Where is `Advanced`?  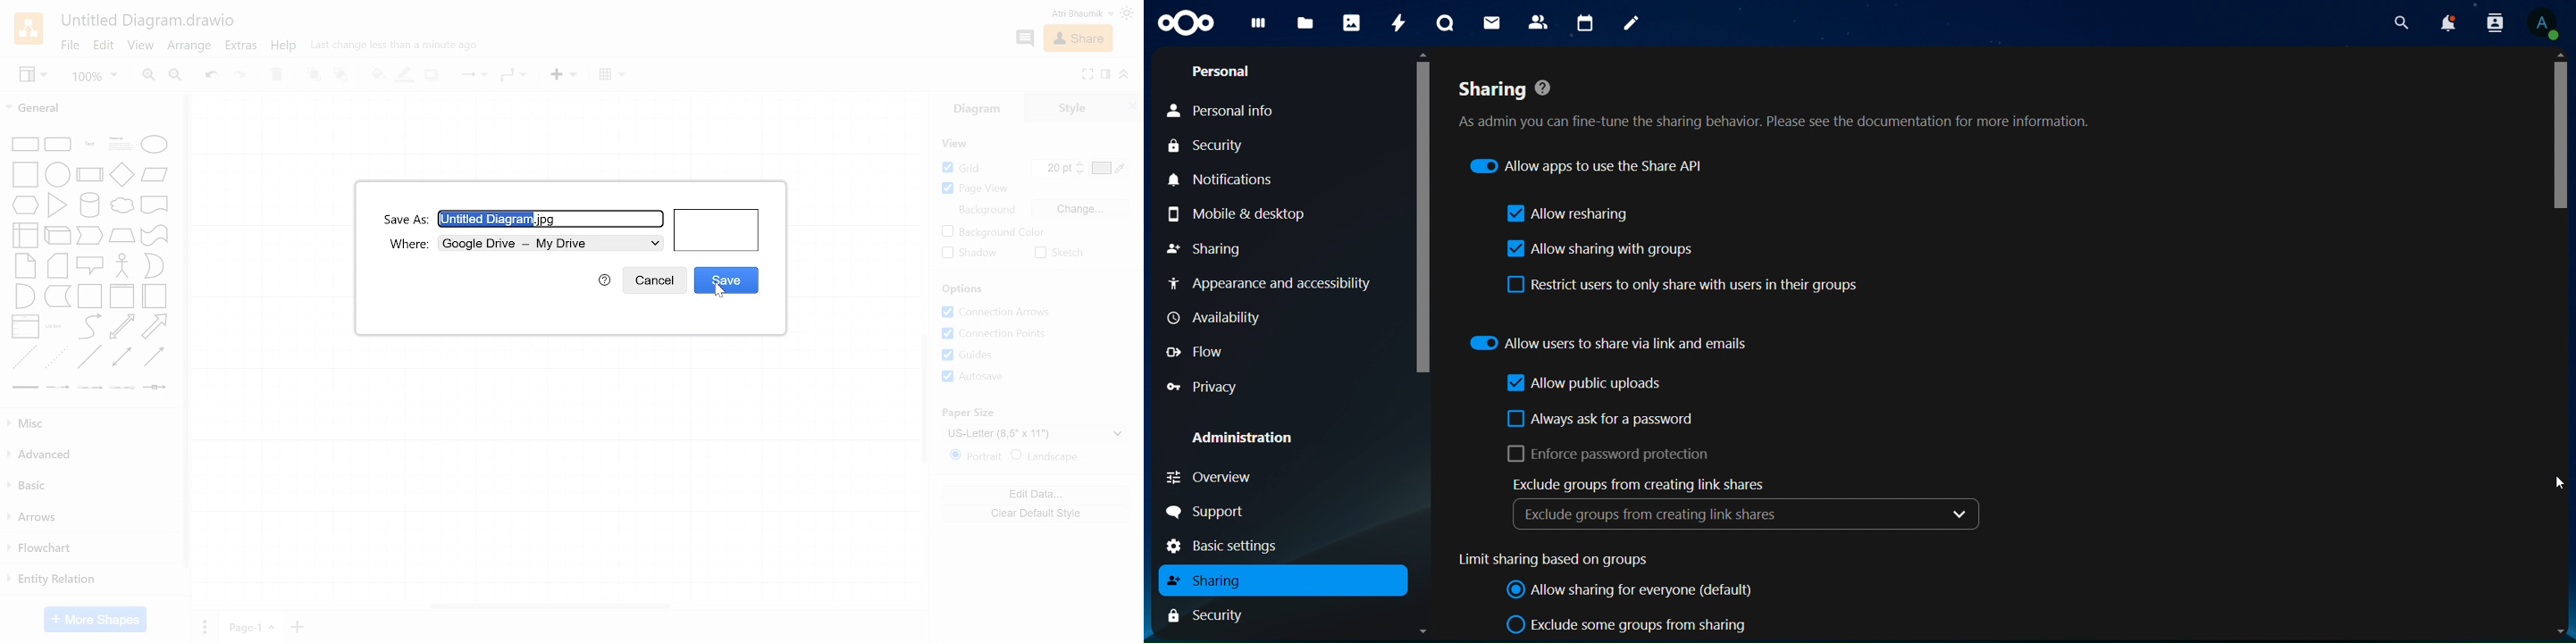
Advanced is located at coordinates (90, 455).